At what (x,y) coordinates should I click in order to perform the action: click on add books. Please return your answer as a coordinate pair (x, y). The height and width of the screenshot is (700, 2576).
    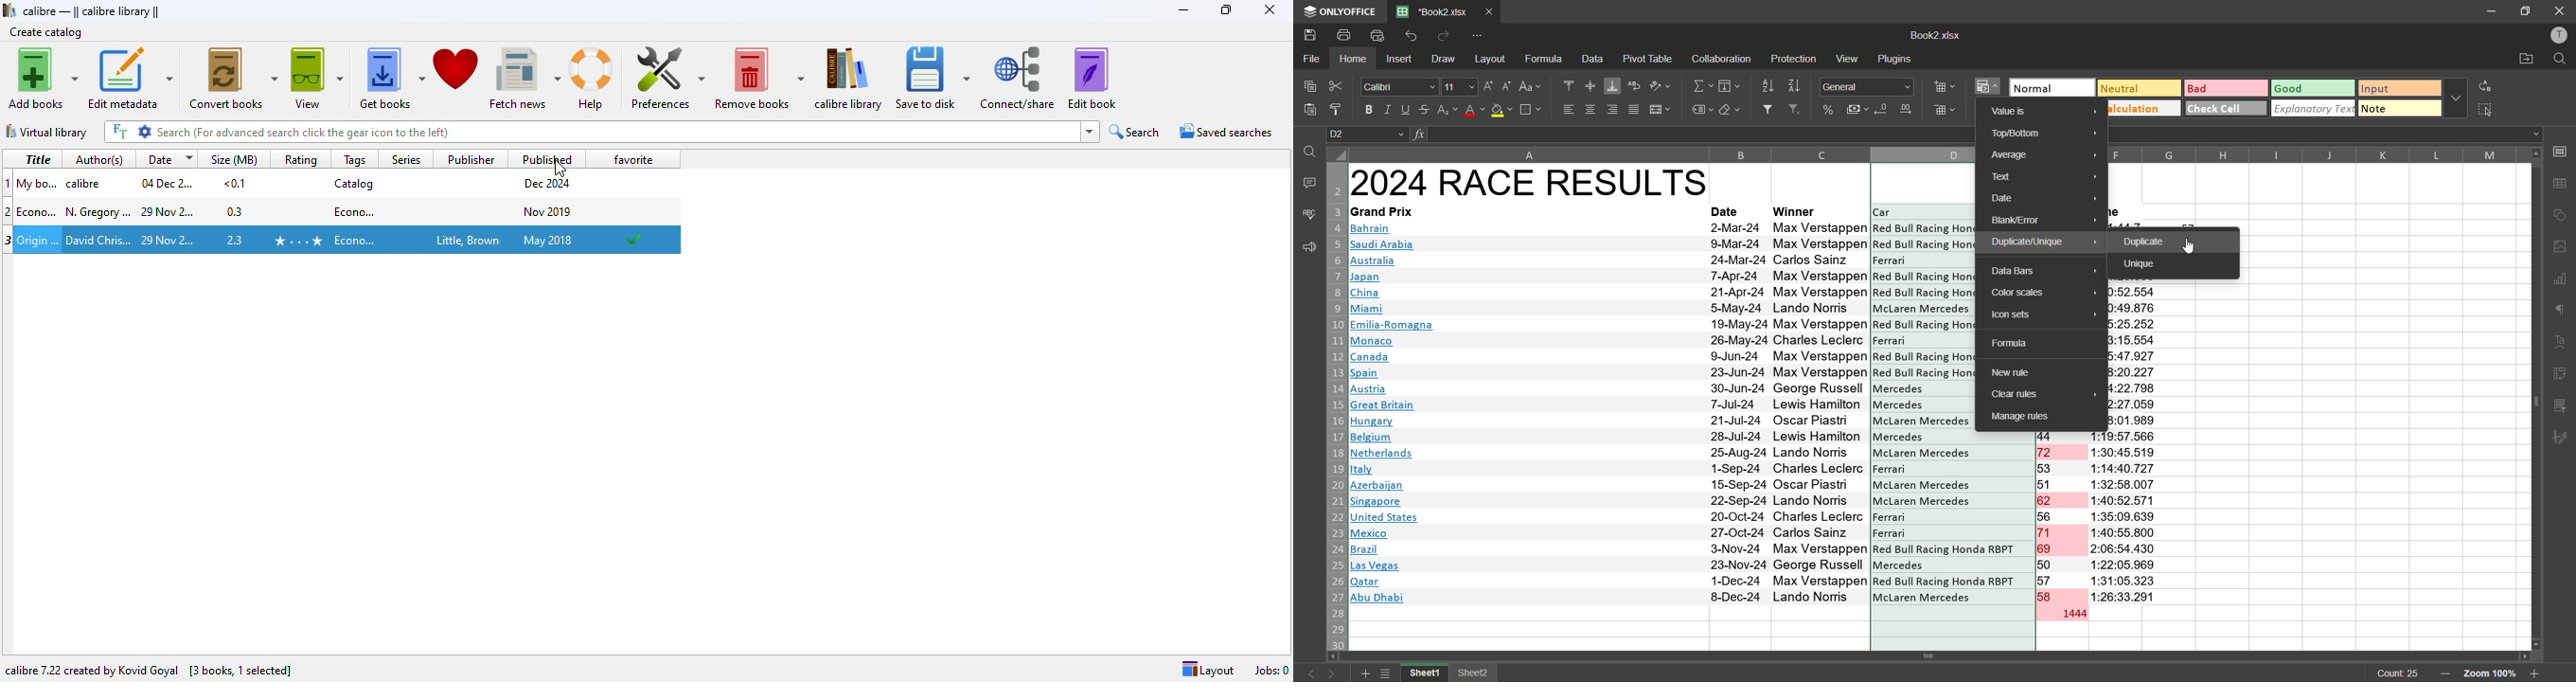
    Looking at the image, I should click on (44, 79).